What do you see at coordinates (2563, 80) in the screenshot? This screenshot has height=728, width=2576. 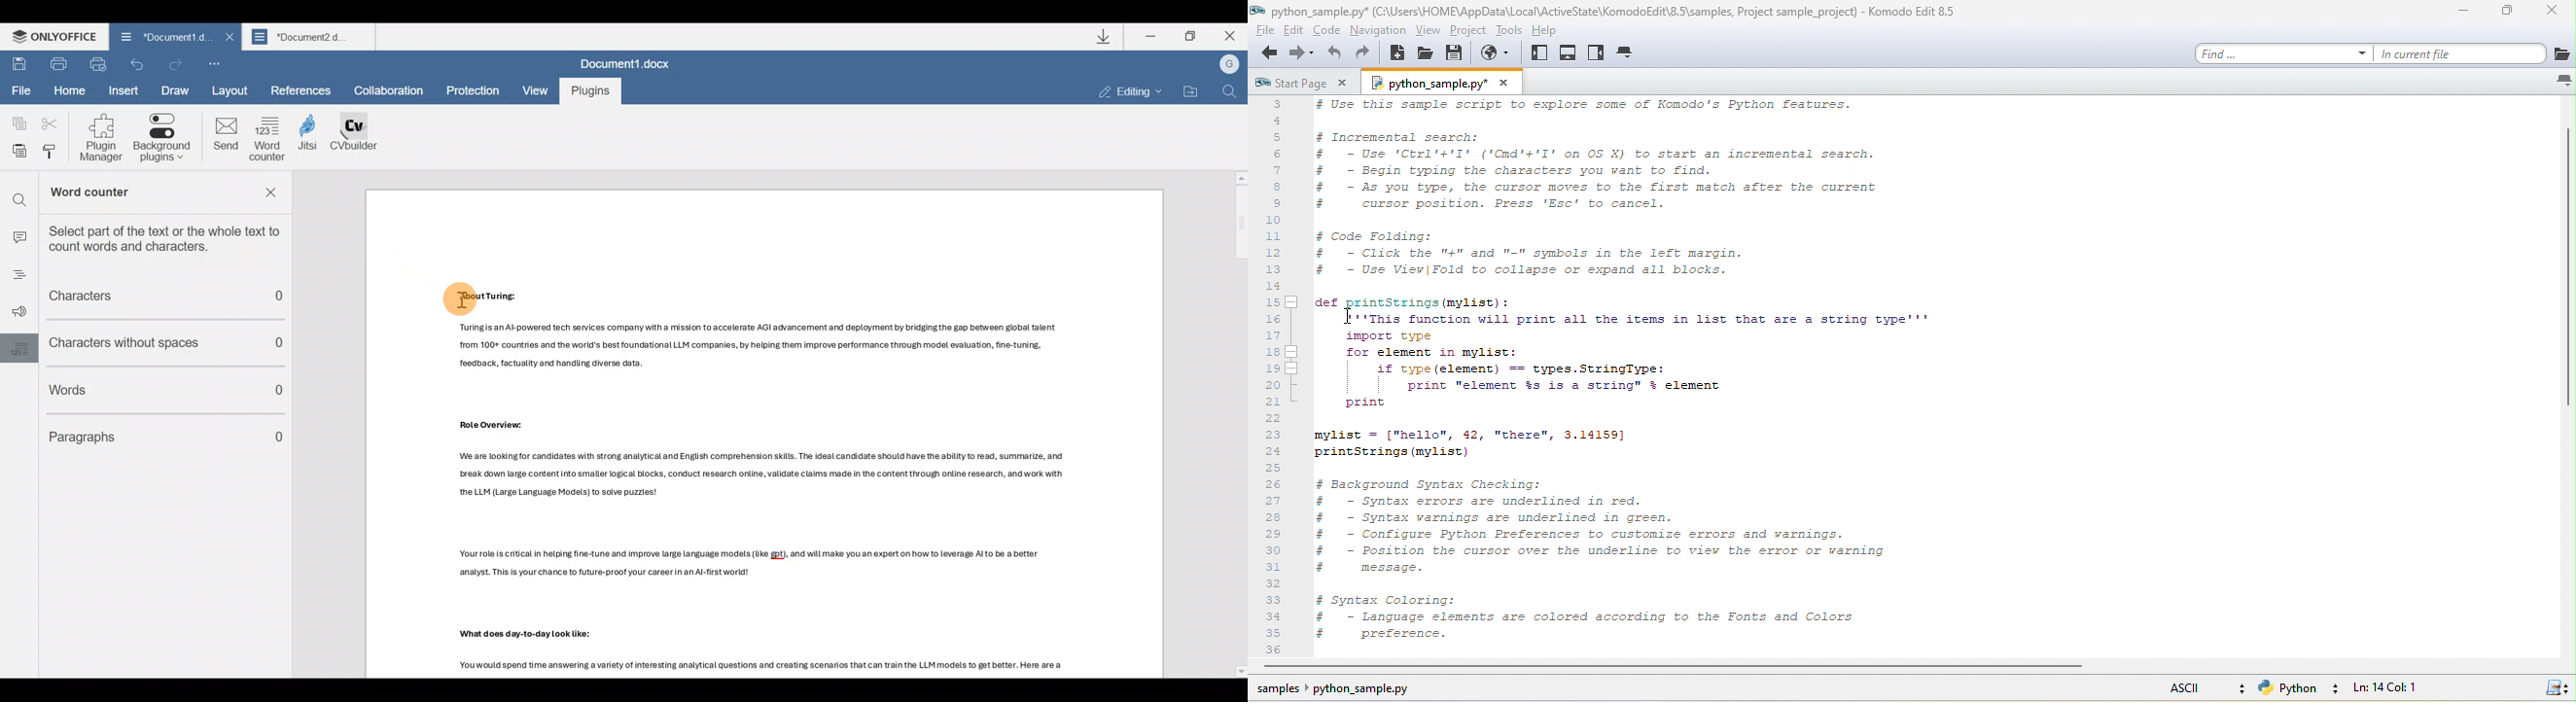 I see `icon` at bounding box center [2563, 80].